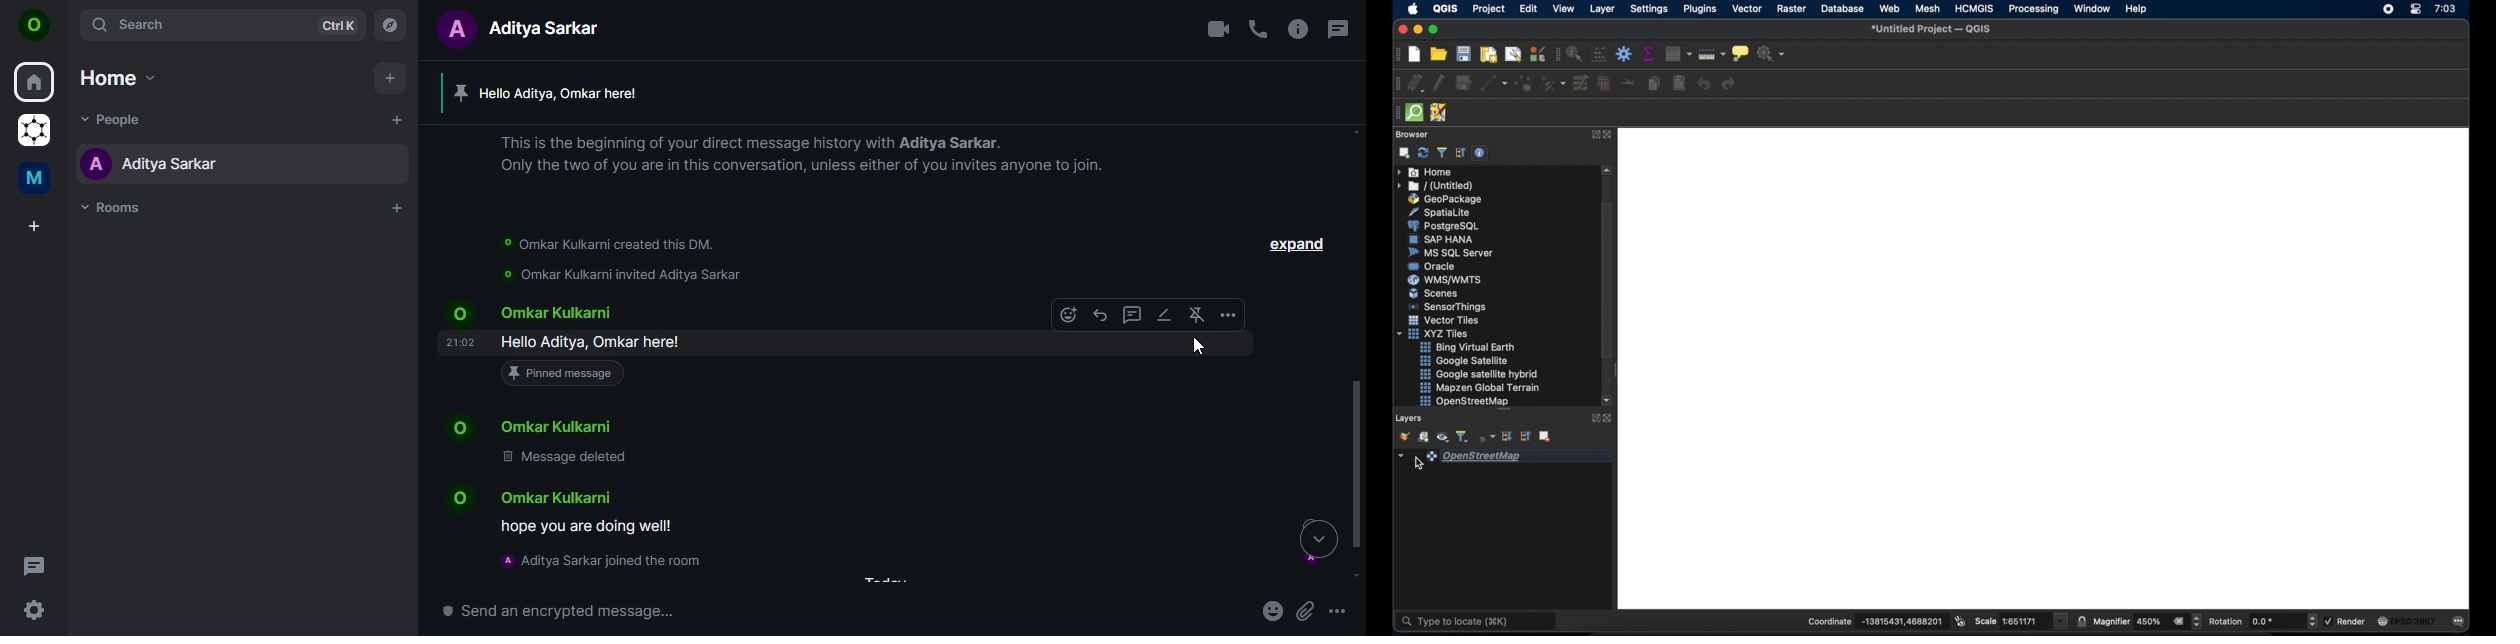  I want to click on home, so click(33, 81).